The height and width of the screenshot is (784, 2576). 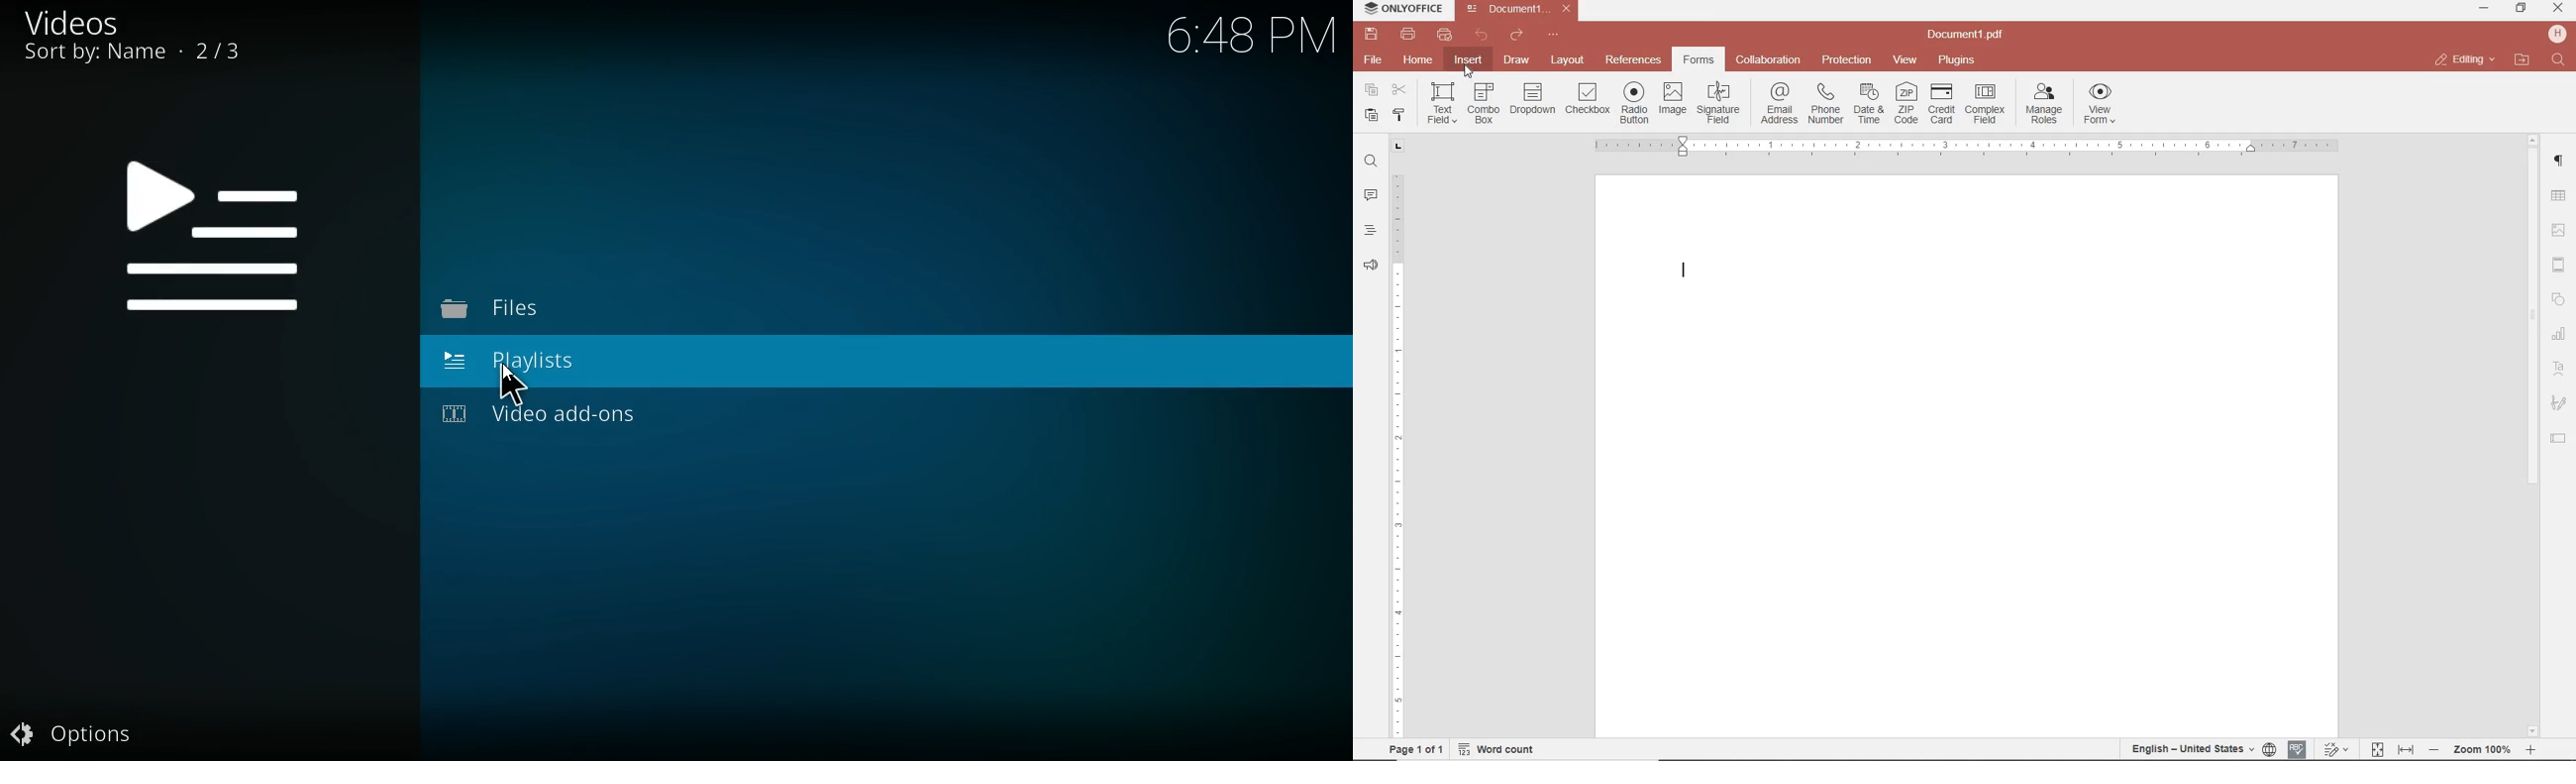 I want to click on videos, so click(x=76, y=23).